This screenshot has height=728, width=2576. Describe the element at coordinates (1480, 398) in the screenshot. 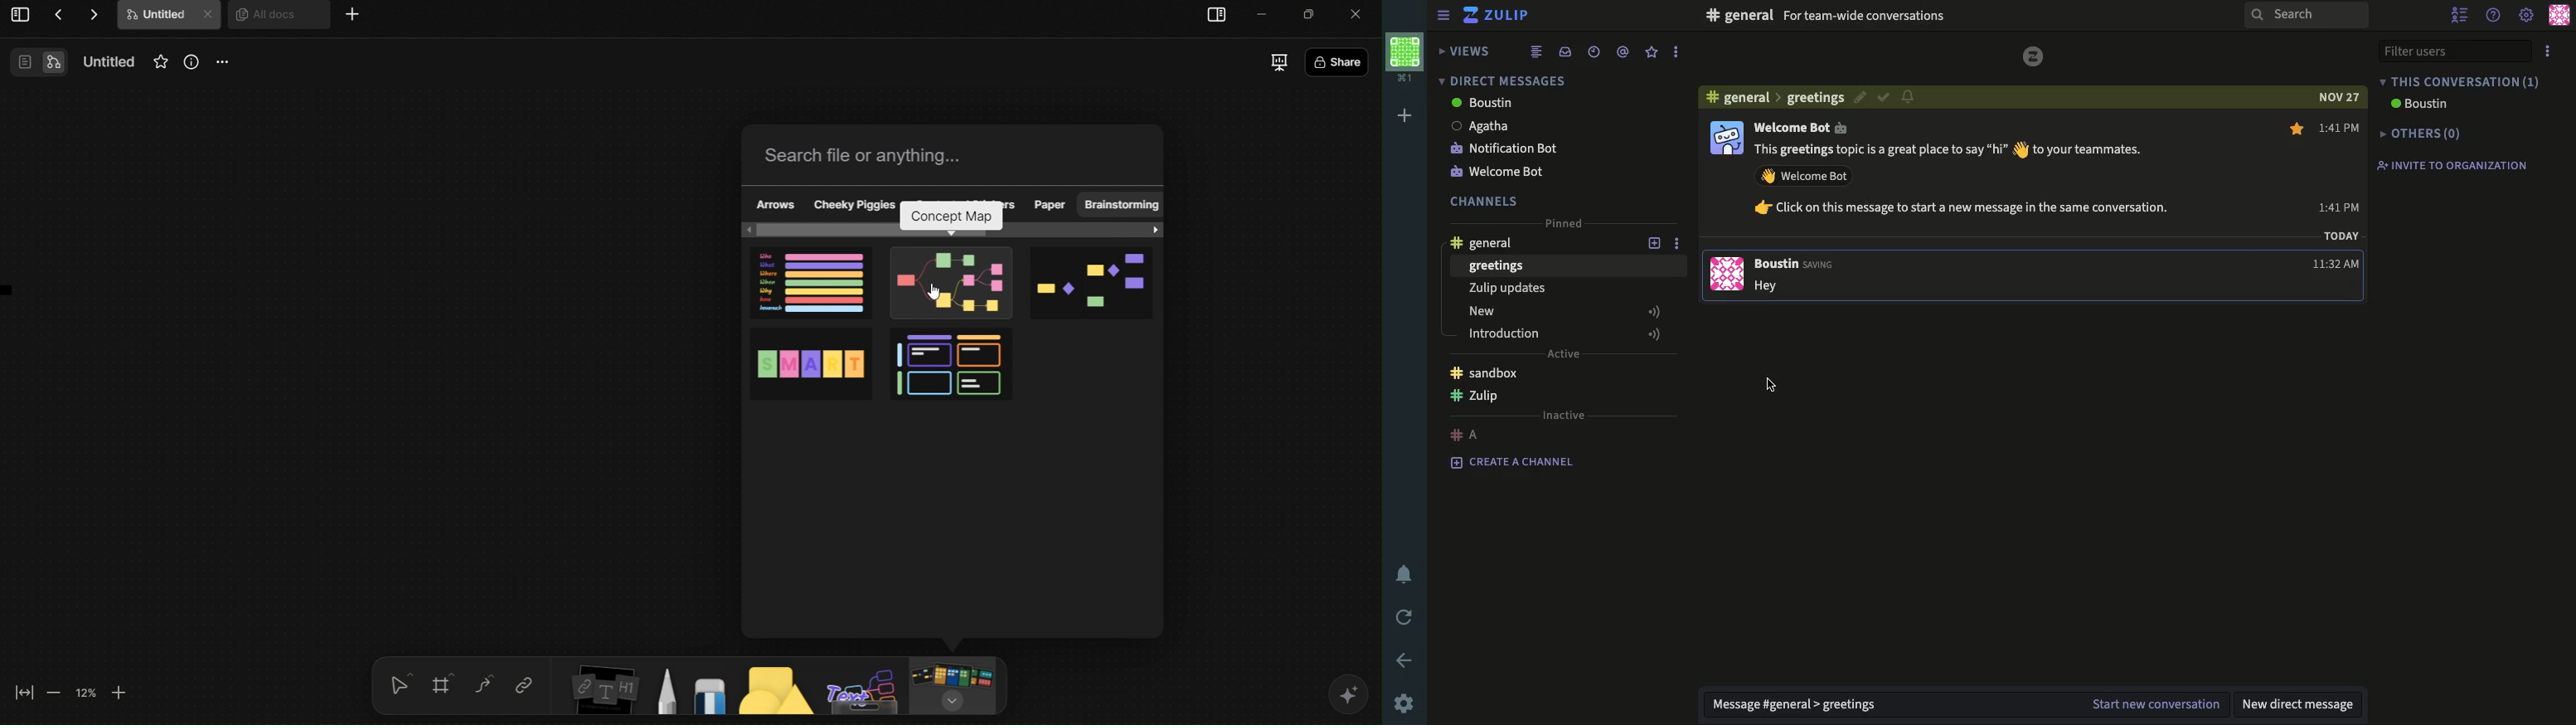

I see `zulip` at that location.